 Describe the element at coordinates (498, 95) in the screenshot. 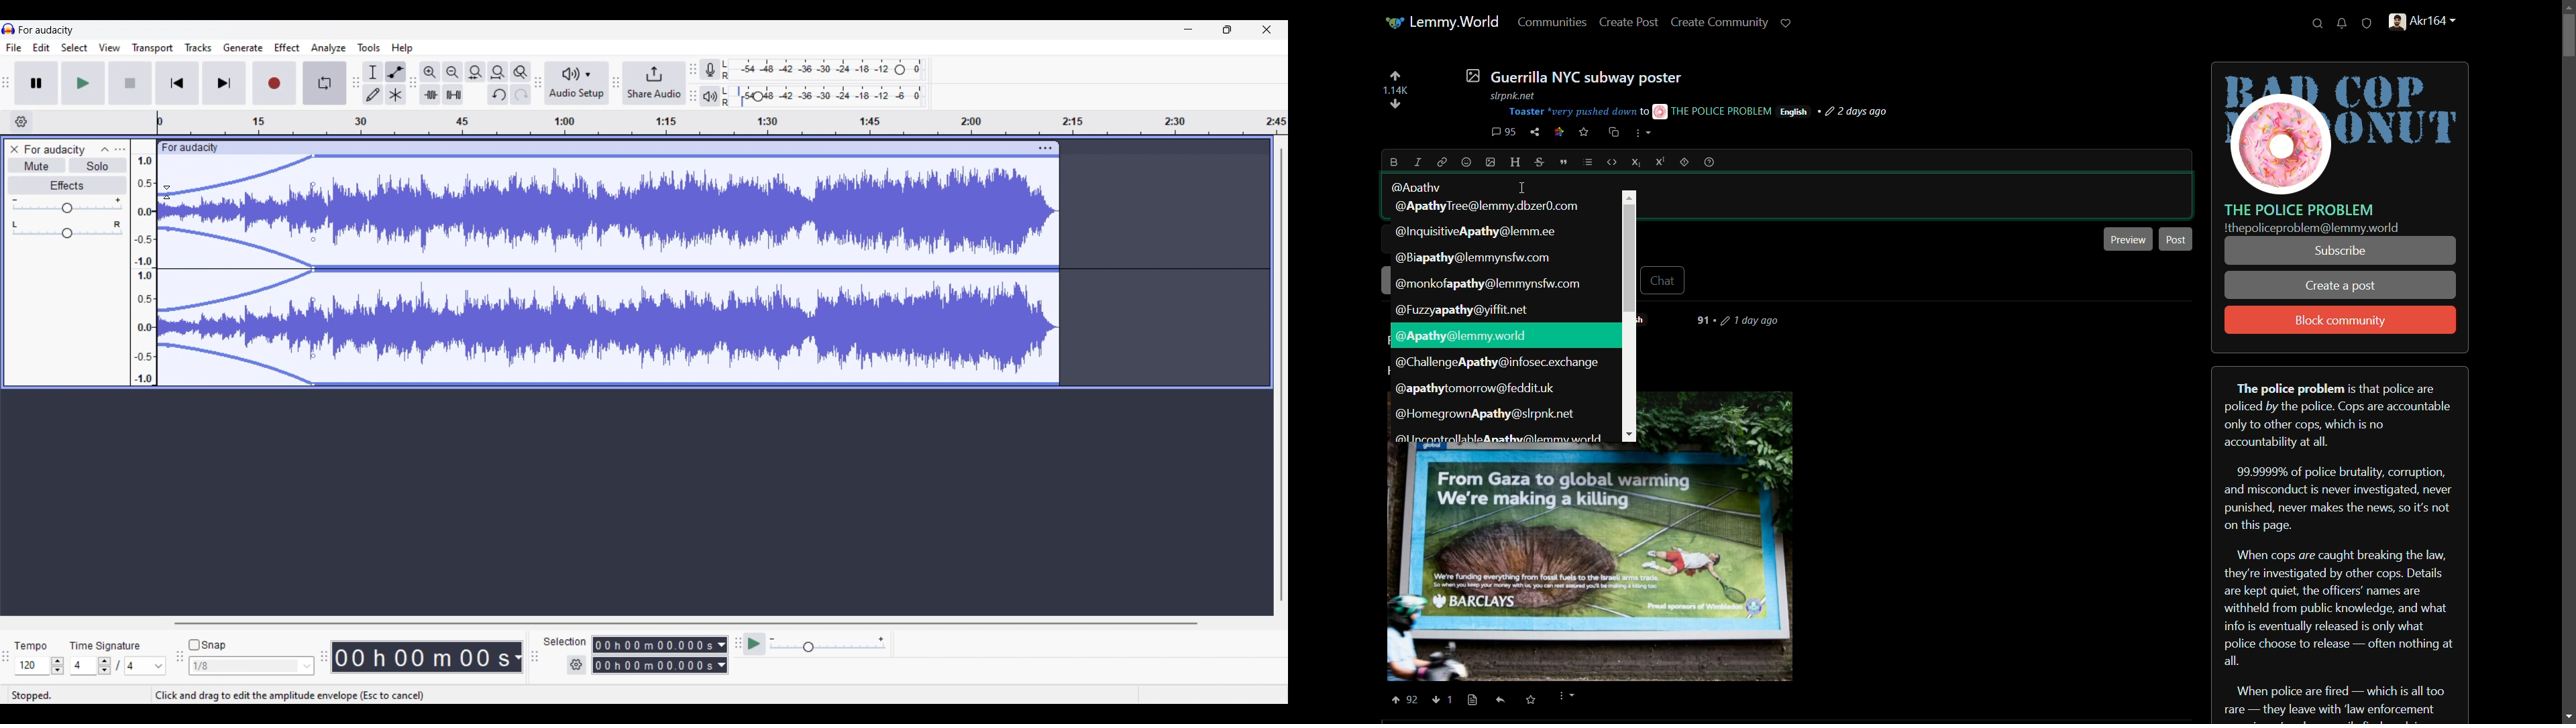

I see `Undo` at that location.